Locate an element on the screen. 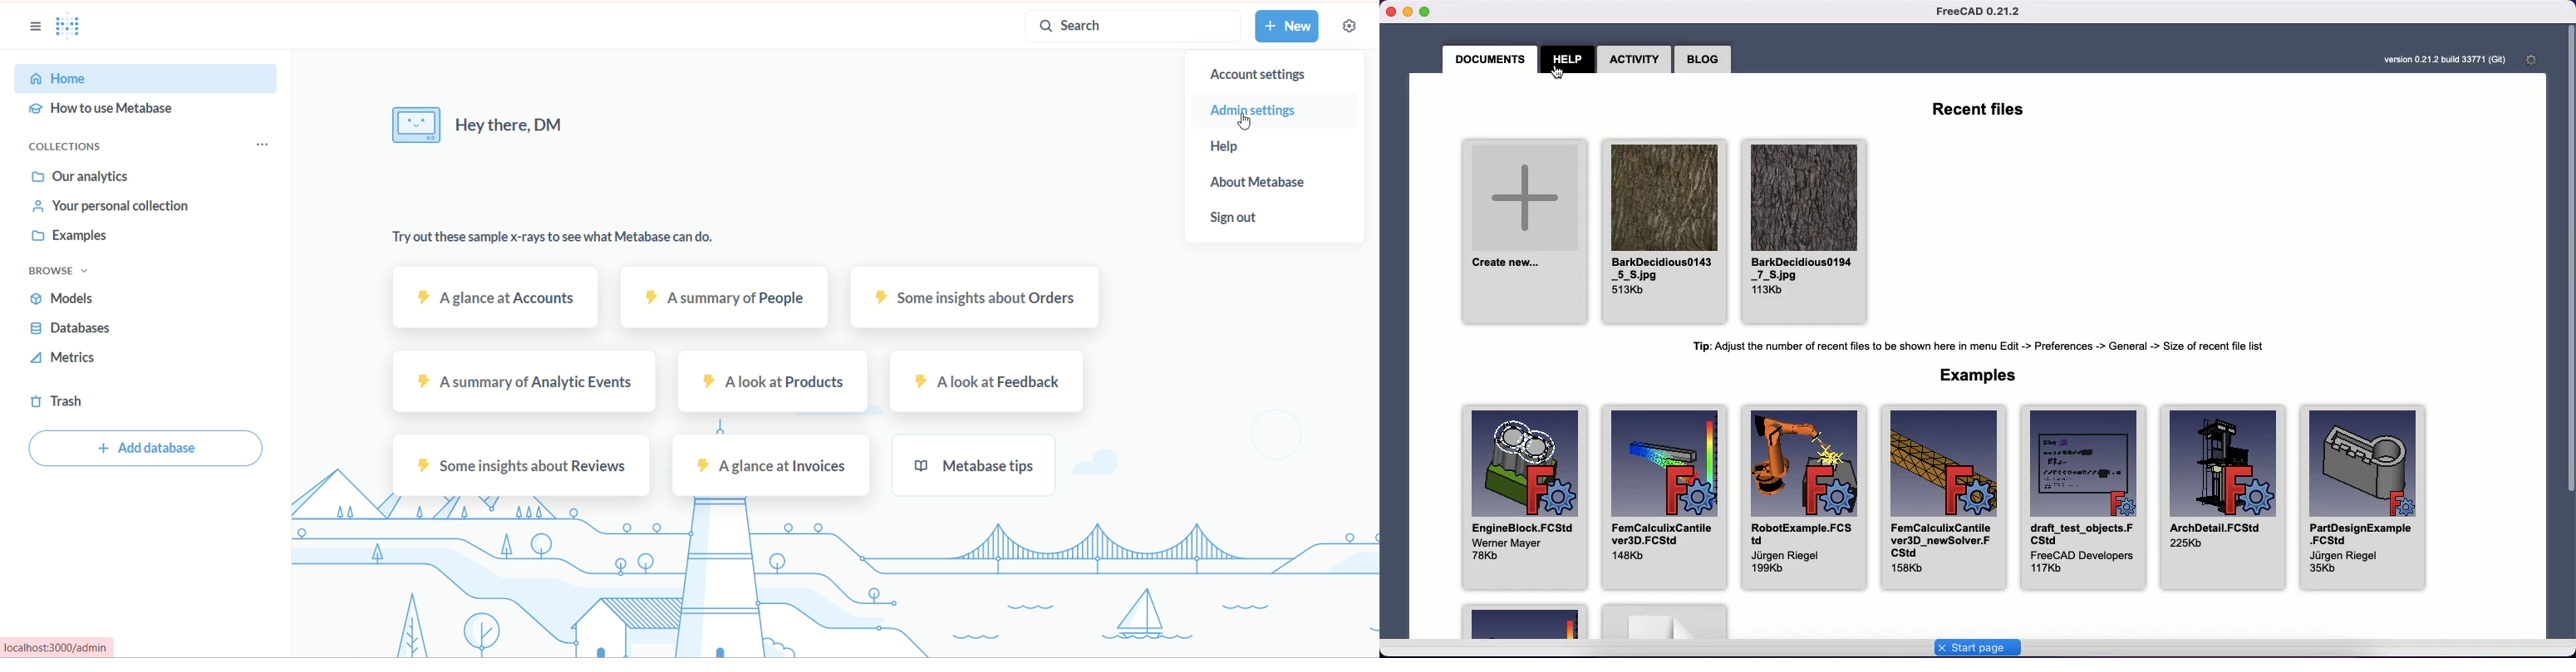 This screenshot has width=2576, height=672. about metabase is located at coordinates (1256, 182).